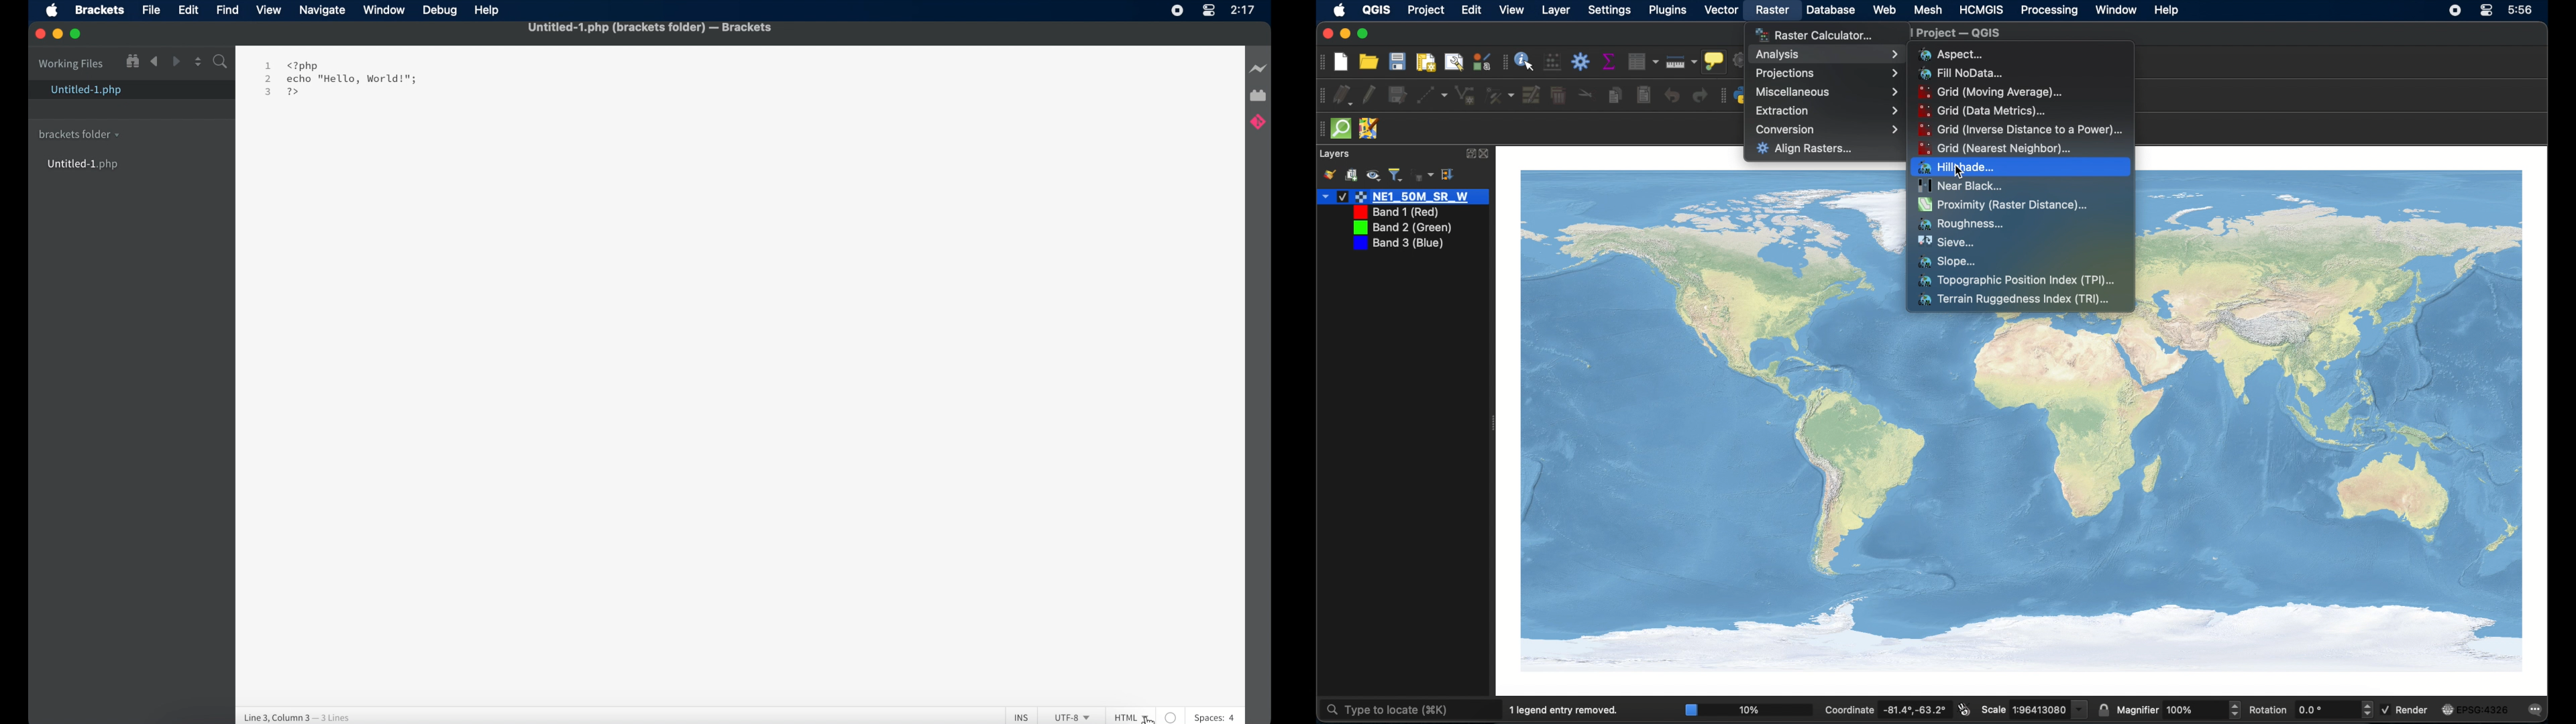 The width and height of the screenshot is (2576, 728). Describe the element at coordinates (1426, 11) in the screenshot. I see `project` at that location.